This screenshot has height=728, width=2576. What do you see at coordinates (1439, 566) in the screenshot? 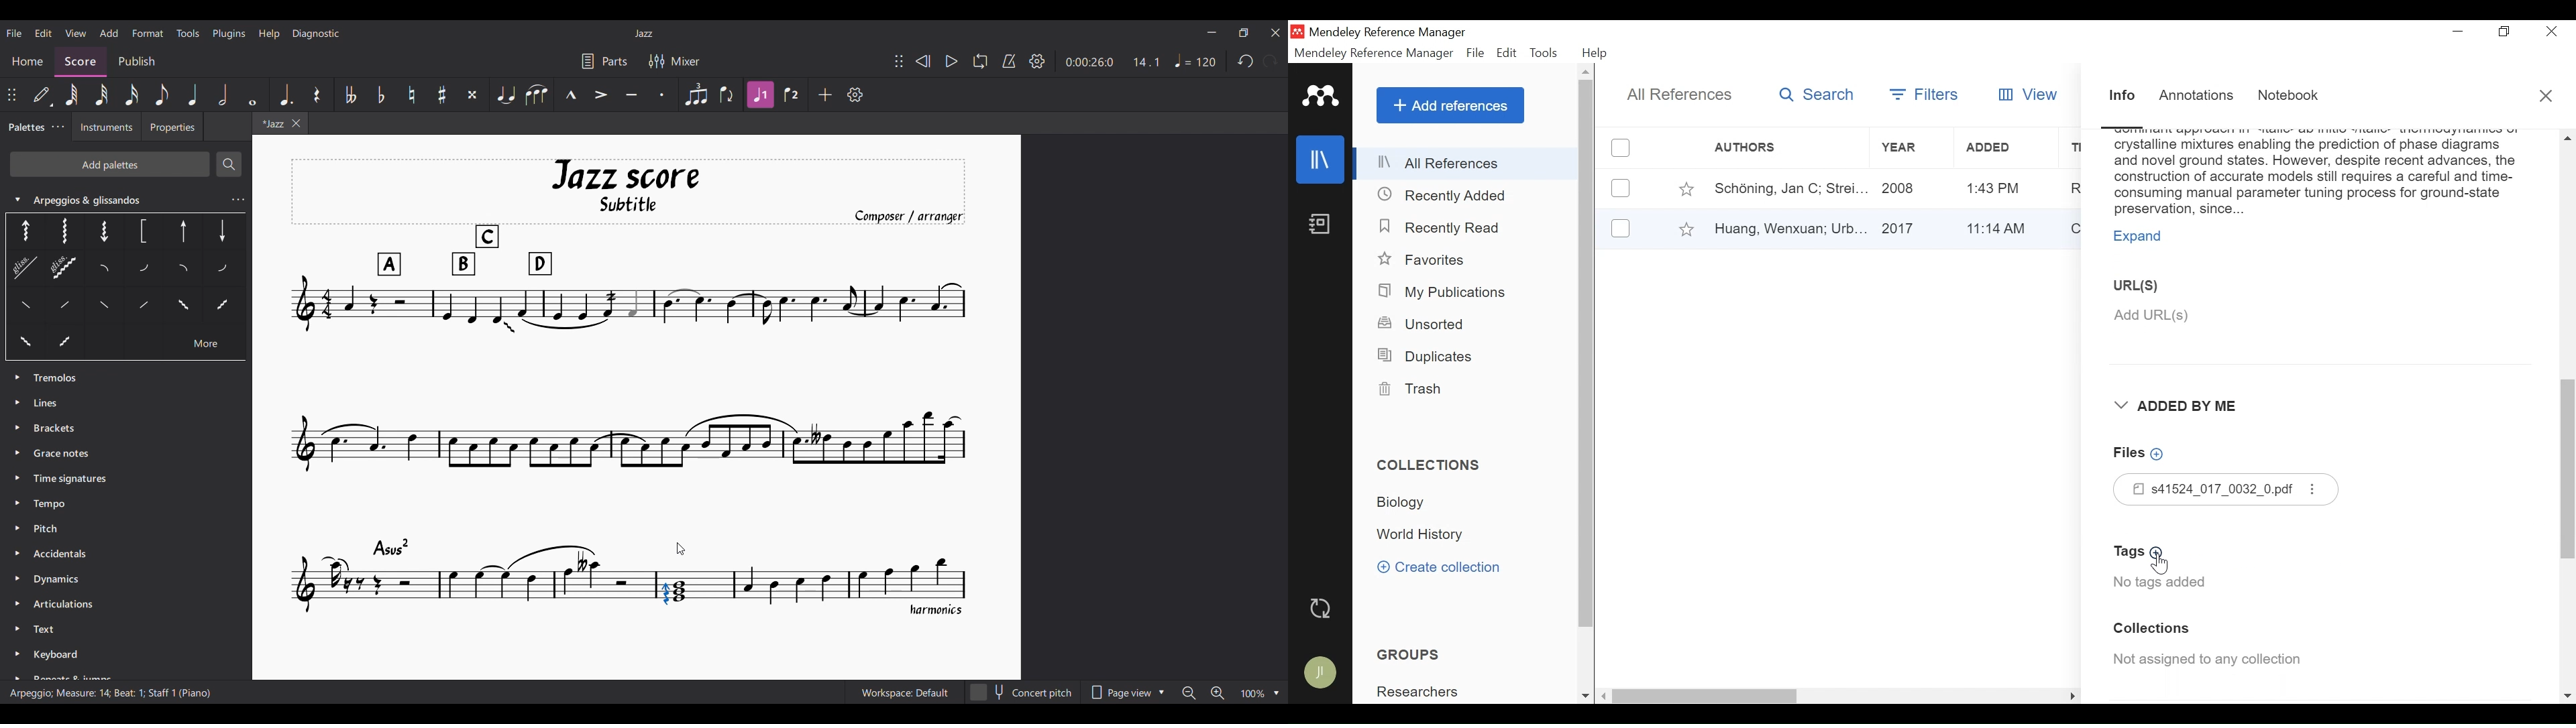
I see `Create Collection` at bounding box center [1439, 566].